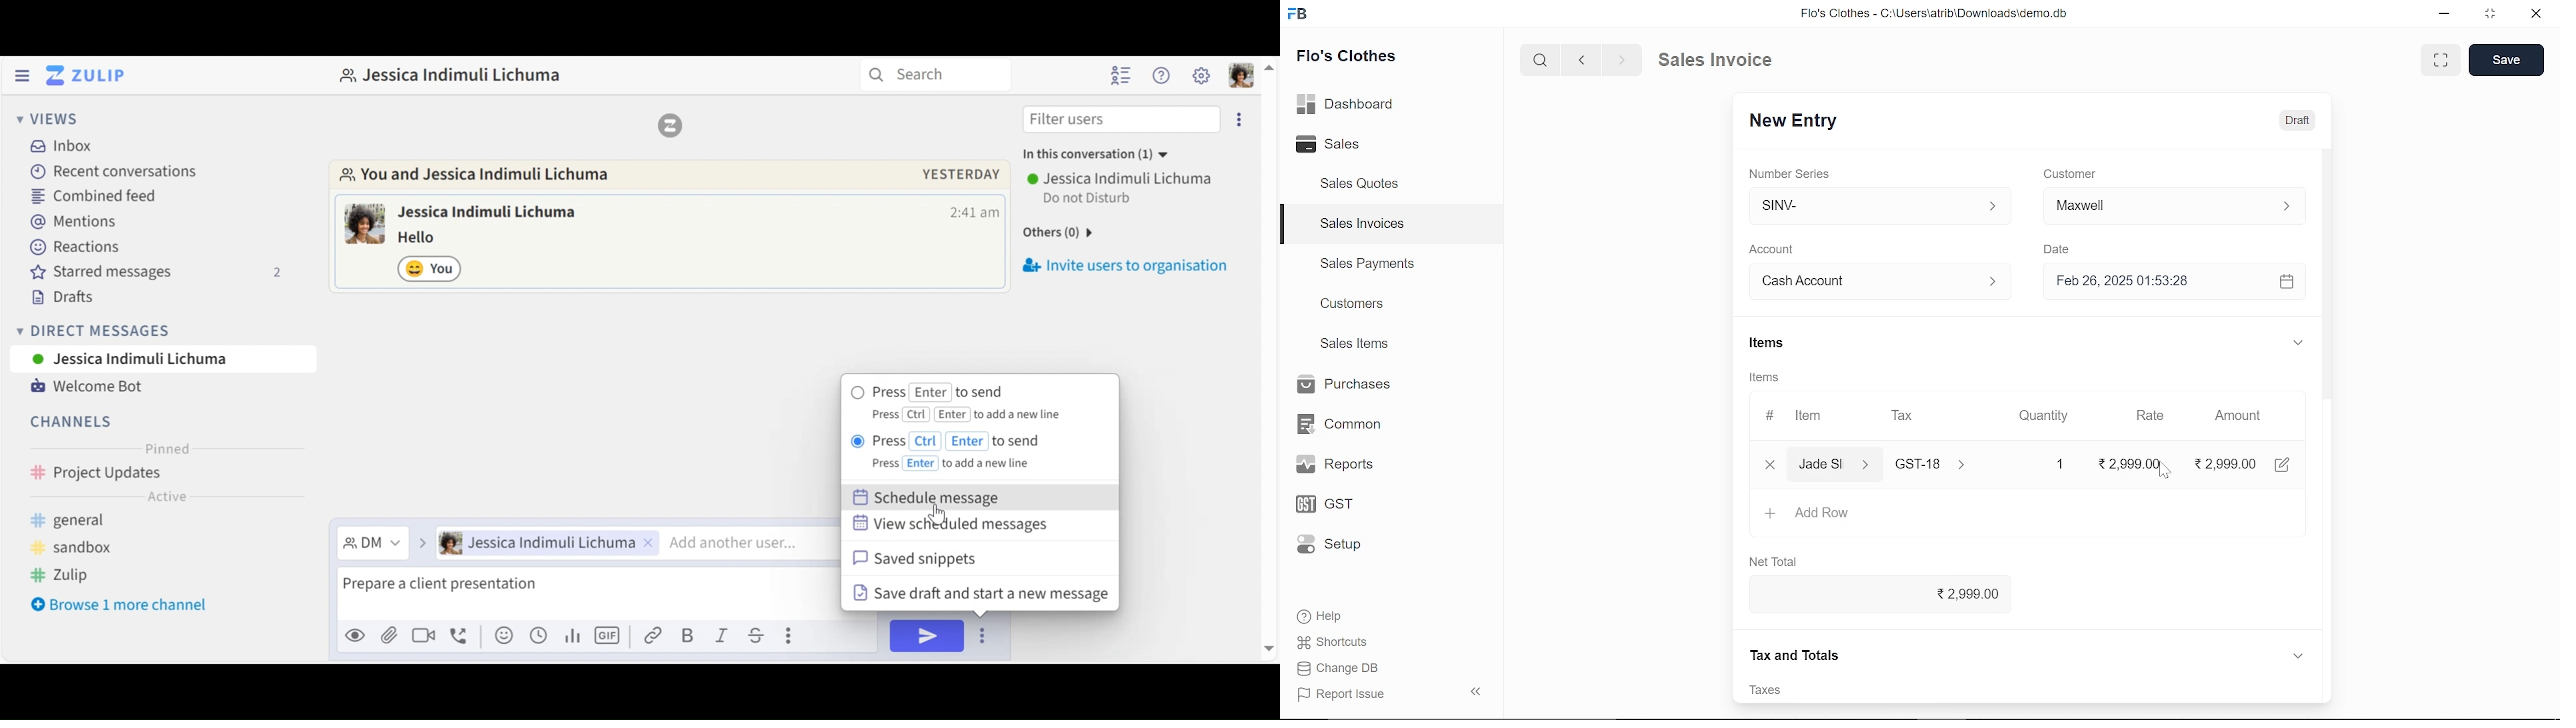 The width and height of the screenshot is (2576, 728). Describe the element at coordinates (609, 635) in the screenshot. I see `Add GIF` at that location.